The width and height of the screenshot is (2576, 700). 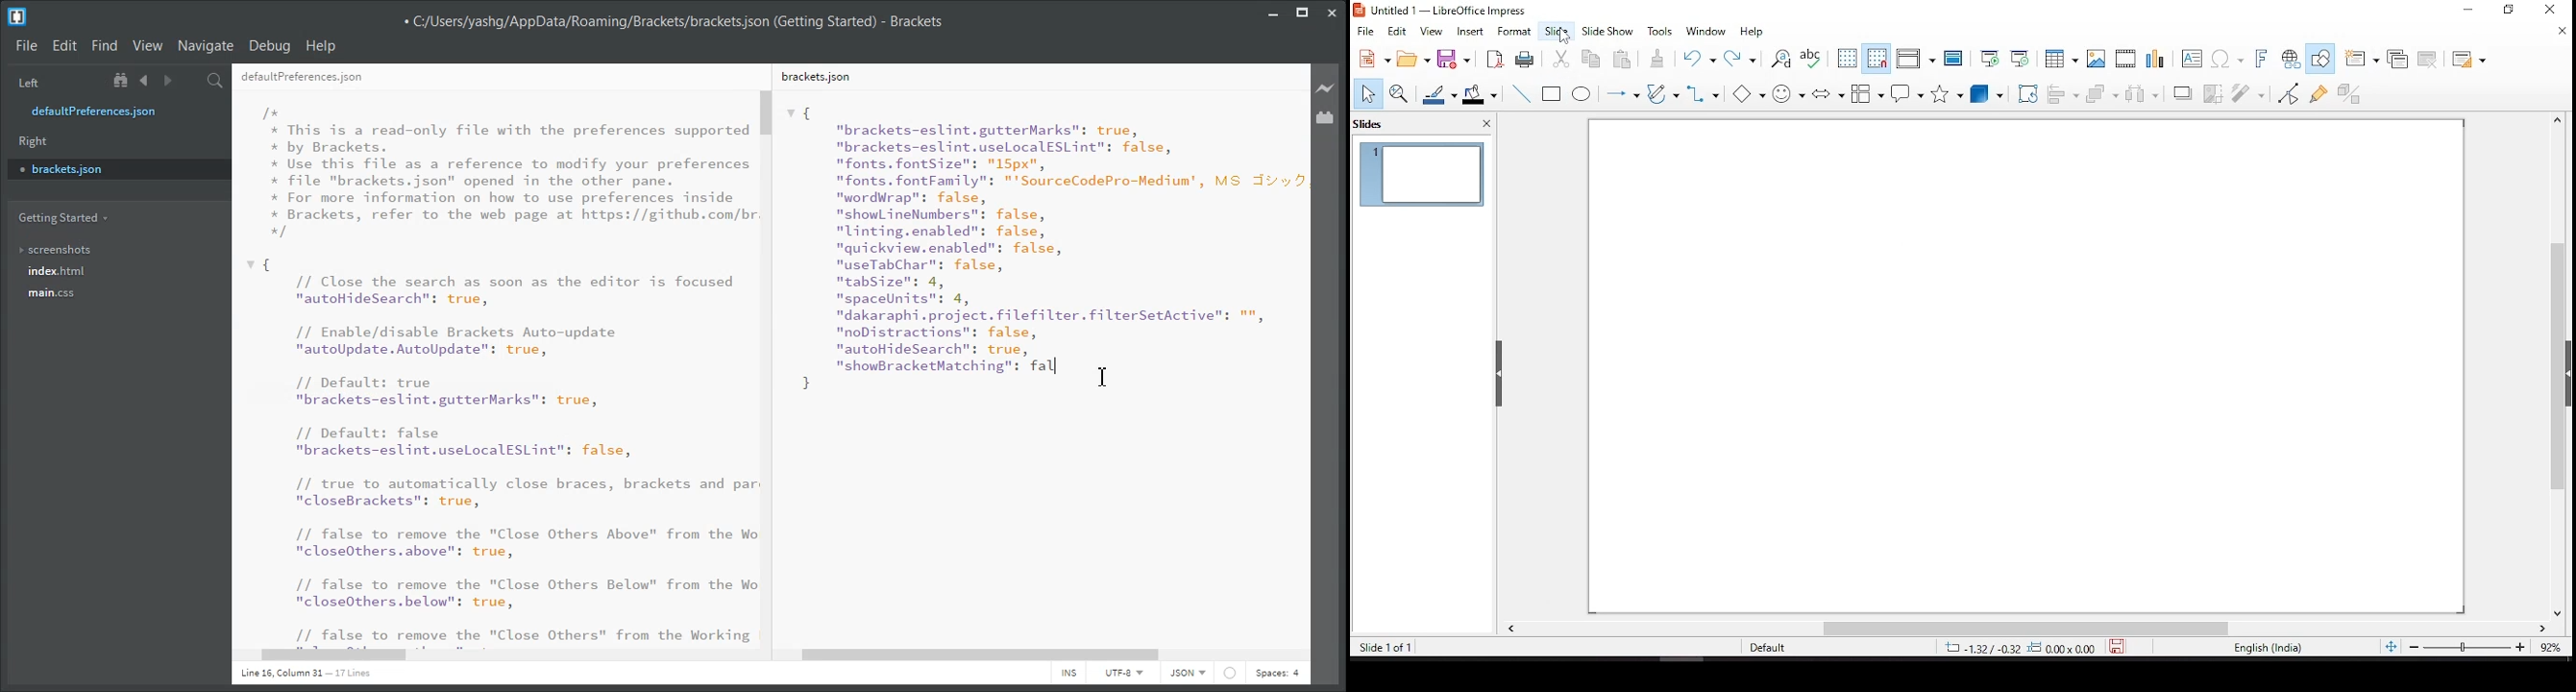 I want to click on open, so click(x=1413, y=57).